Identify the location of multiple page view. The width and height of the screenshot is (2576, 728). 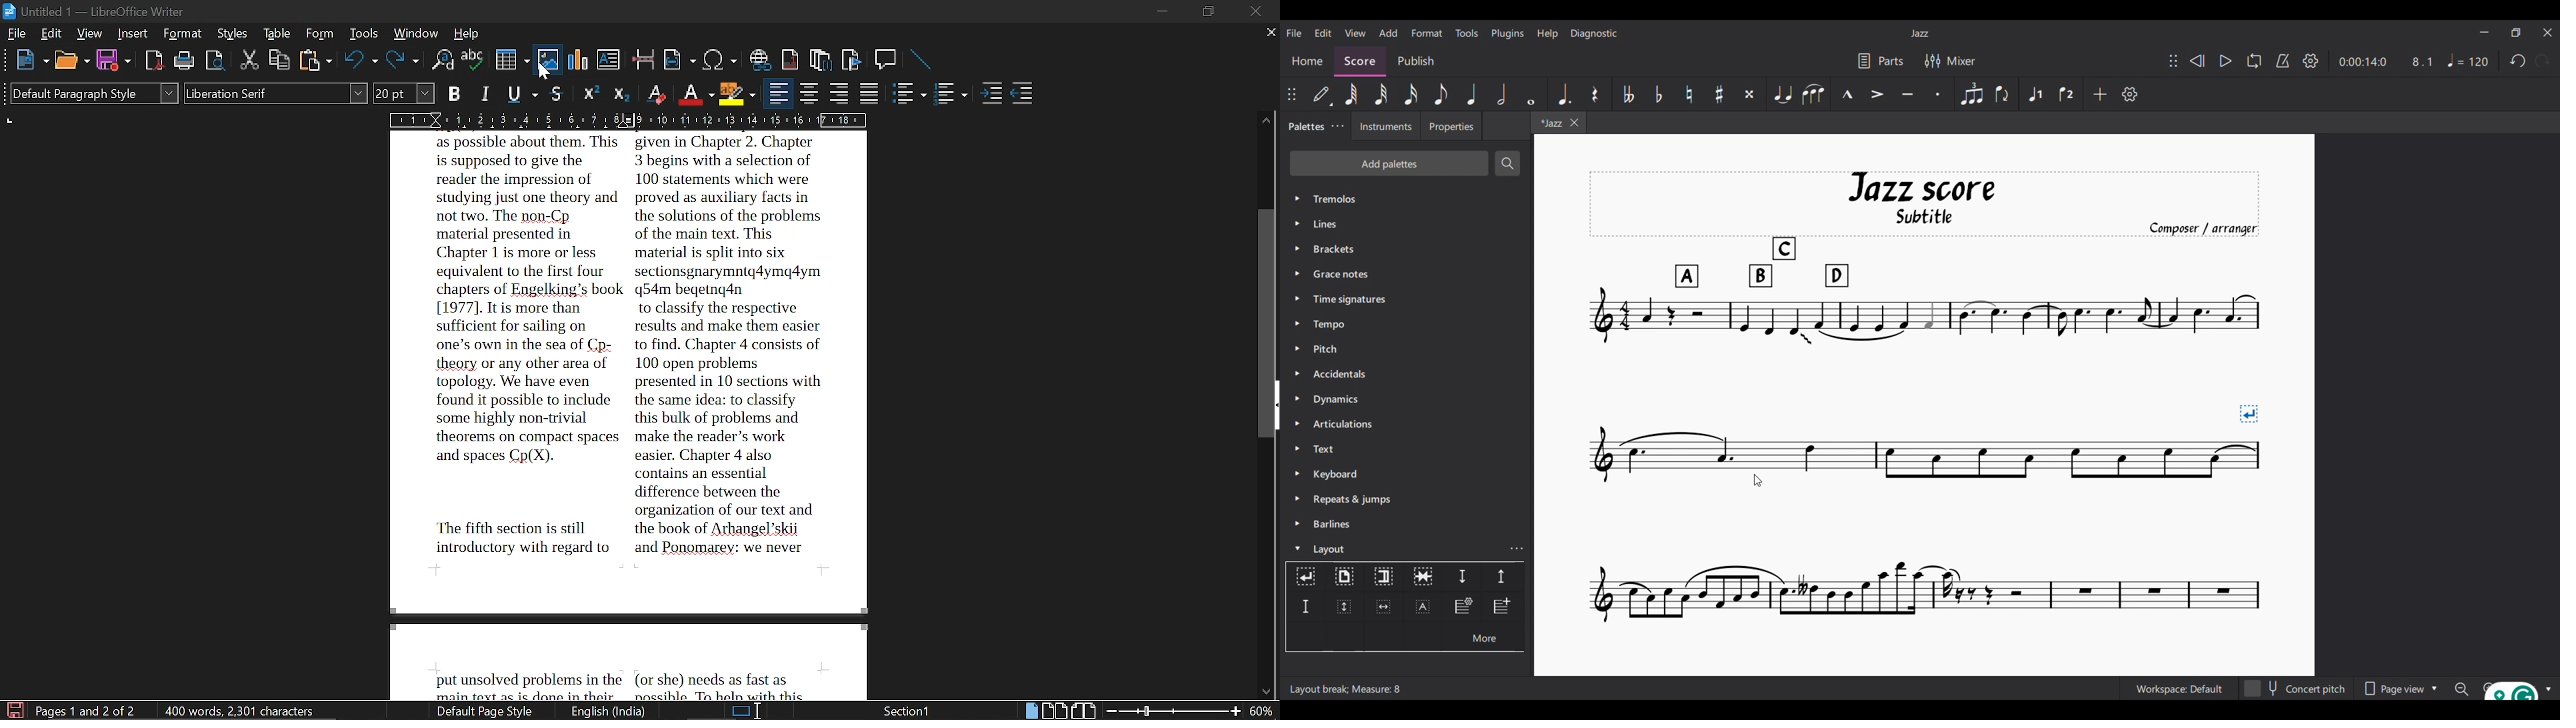
(1055, 710).